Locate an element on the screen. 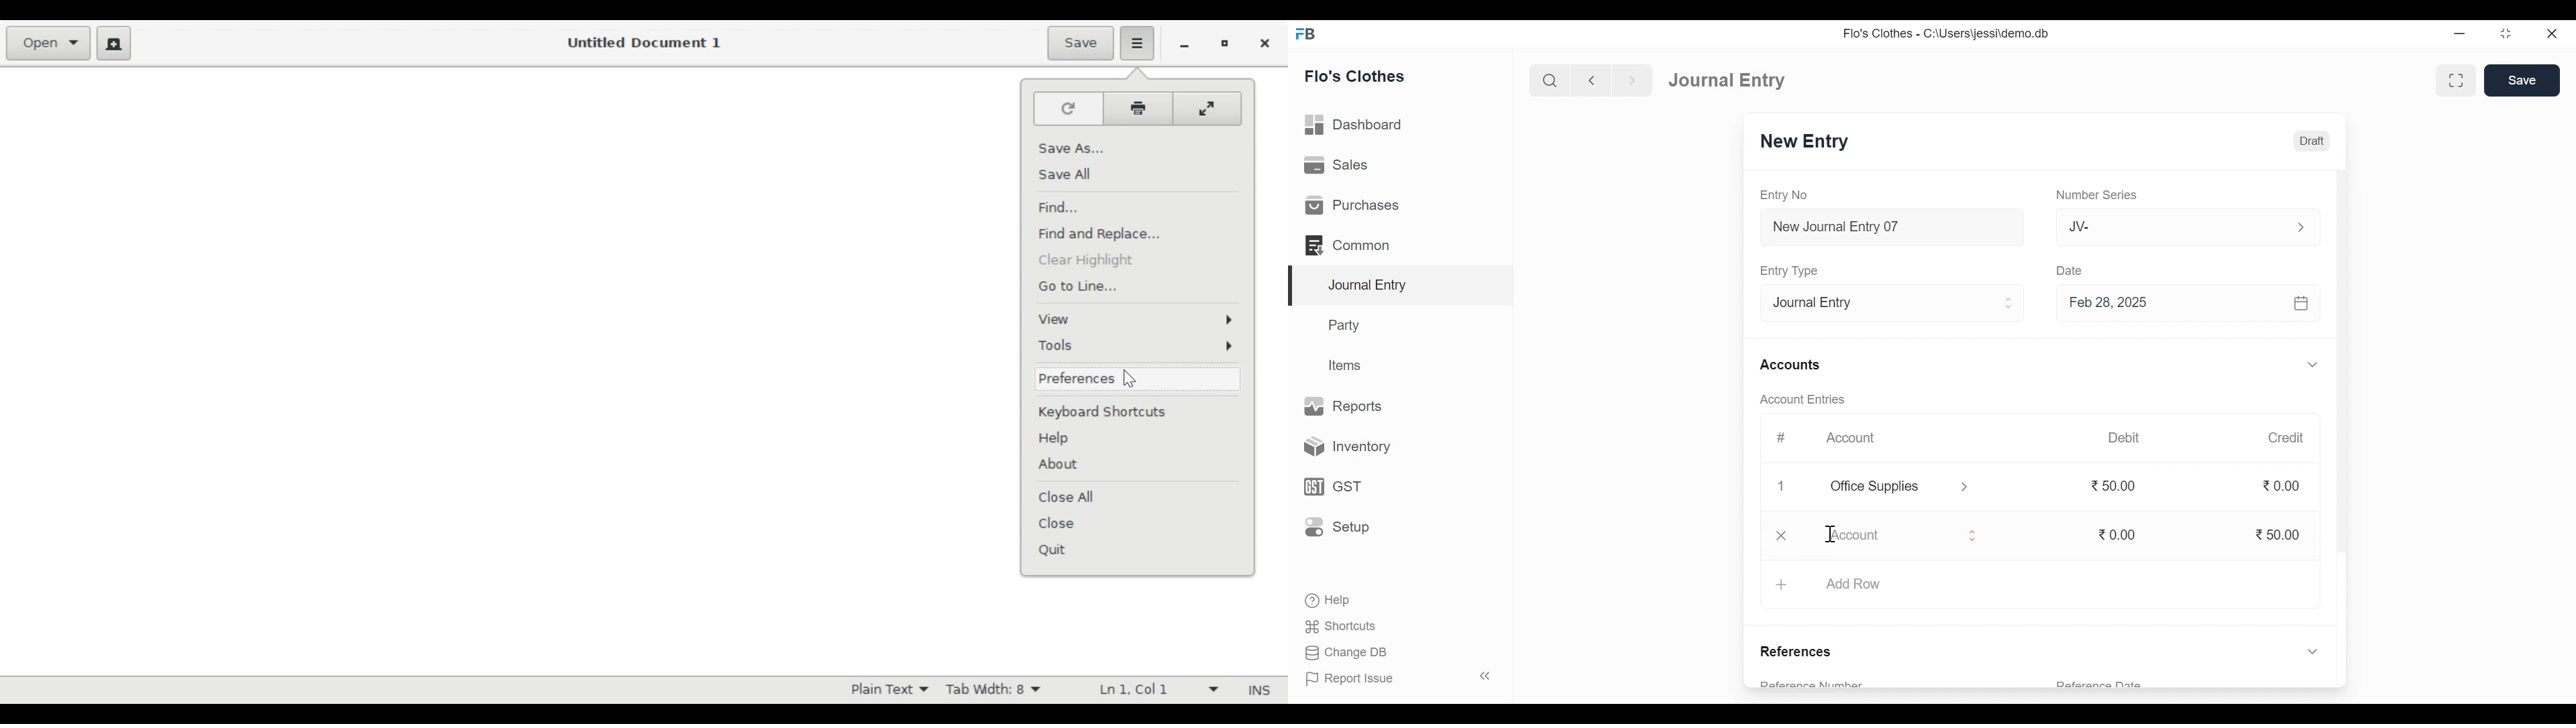  Reports is located at coordinates (1344, 405).